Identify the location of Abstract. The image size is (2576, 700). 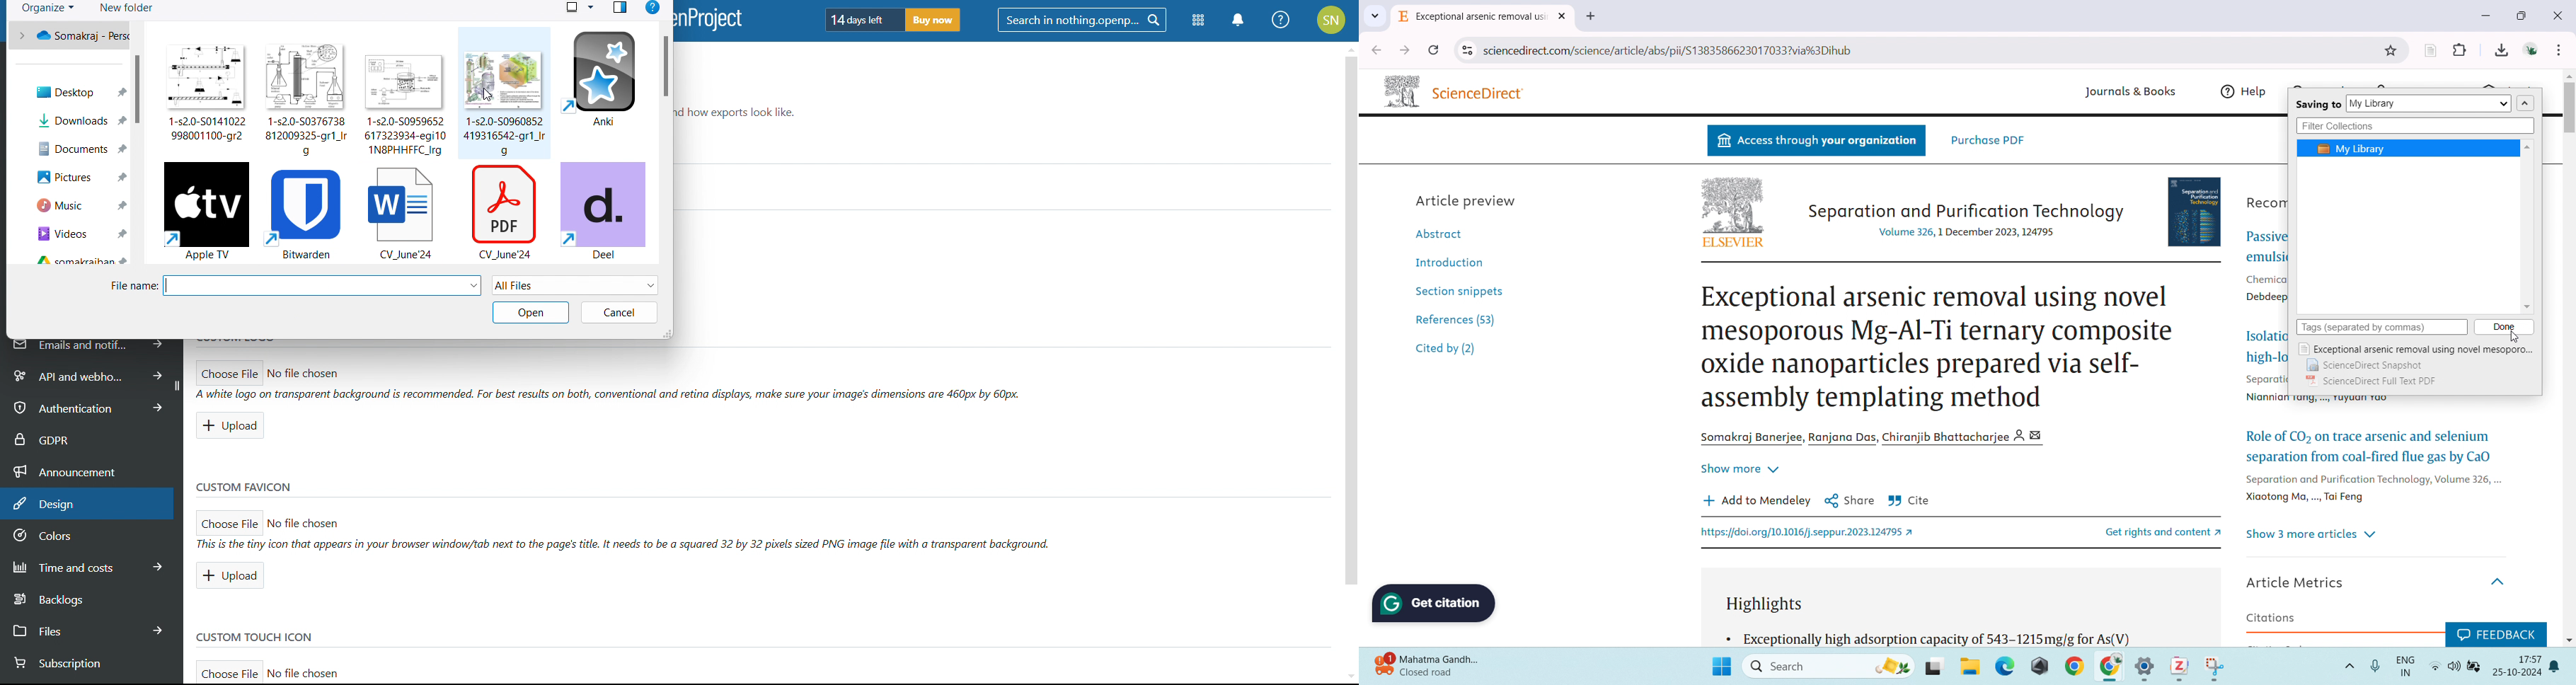
(1445, 233).